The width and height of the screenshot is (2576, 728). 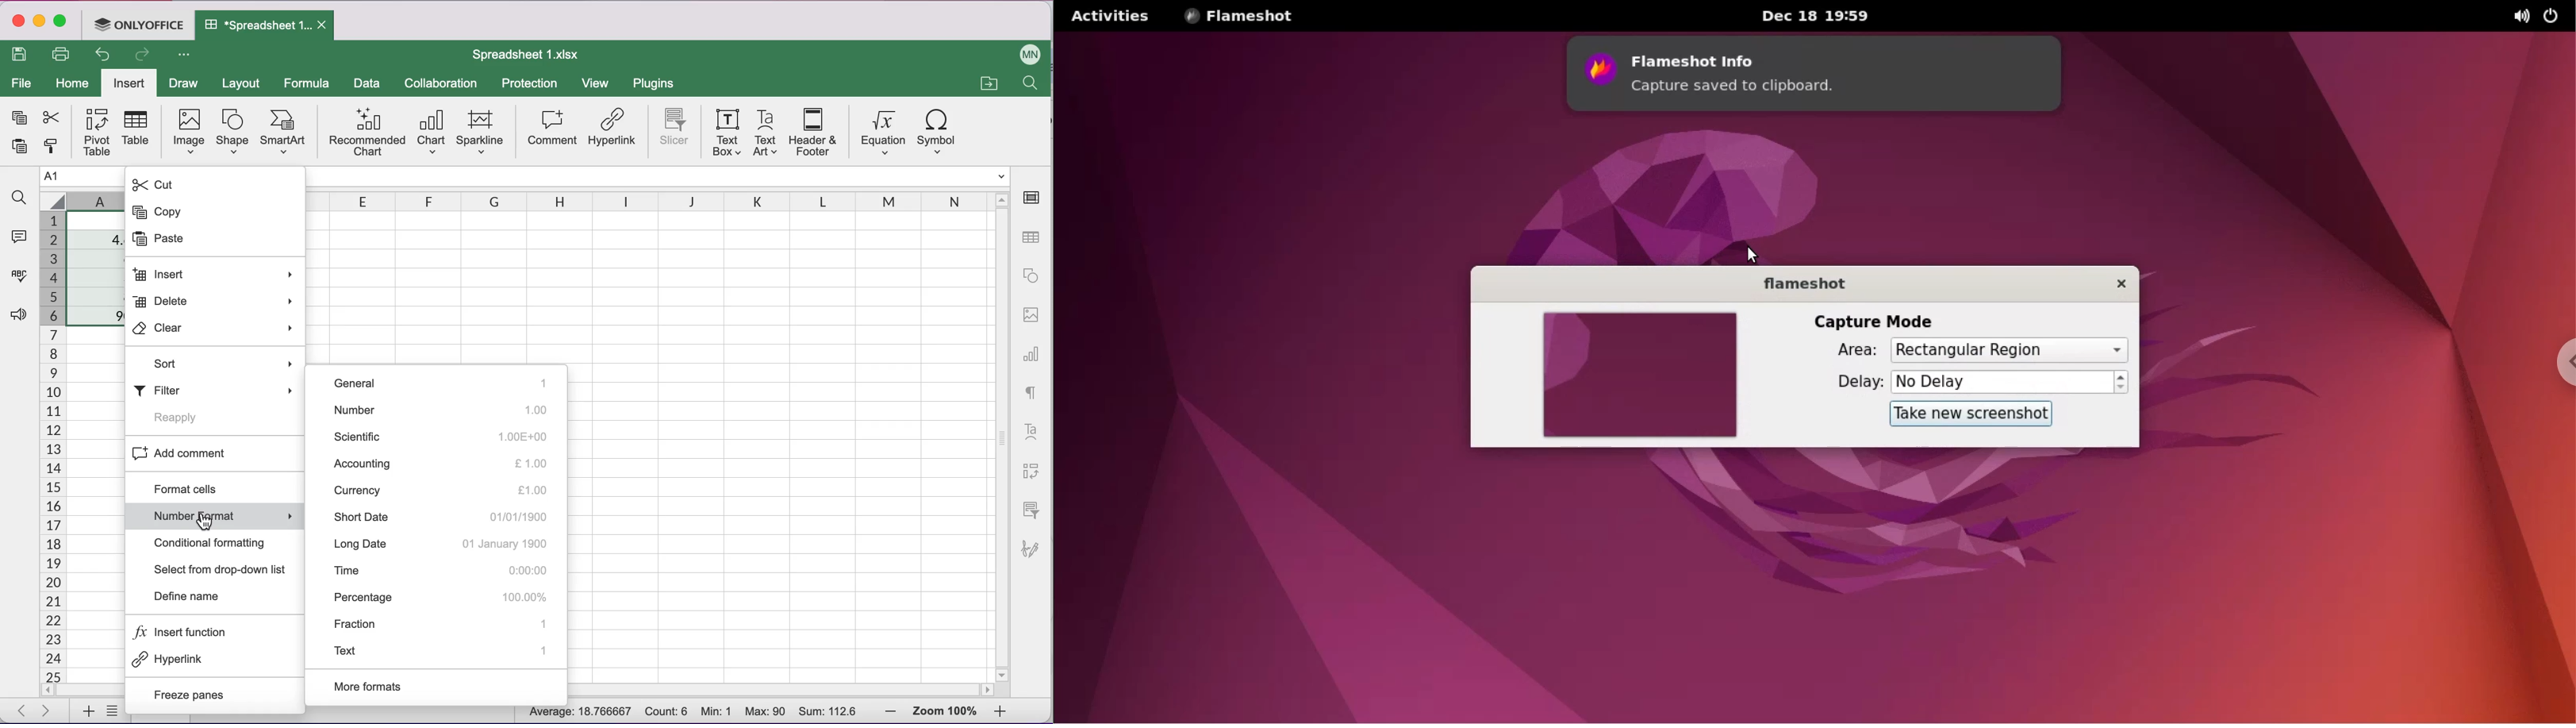 What do you see at coordinates (440, 597) in the screenshot?
I see `percentage` at bounding box center [440, 597].